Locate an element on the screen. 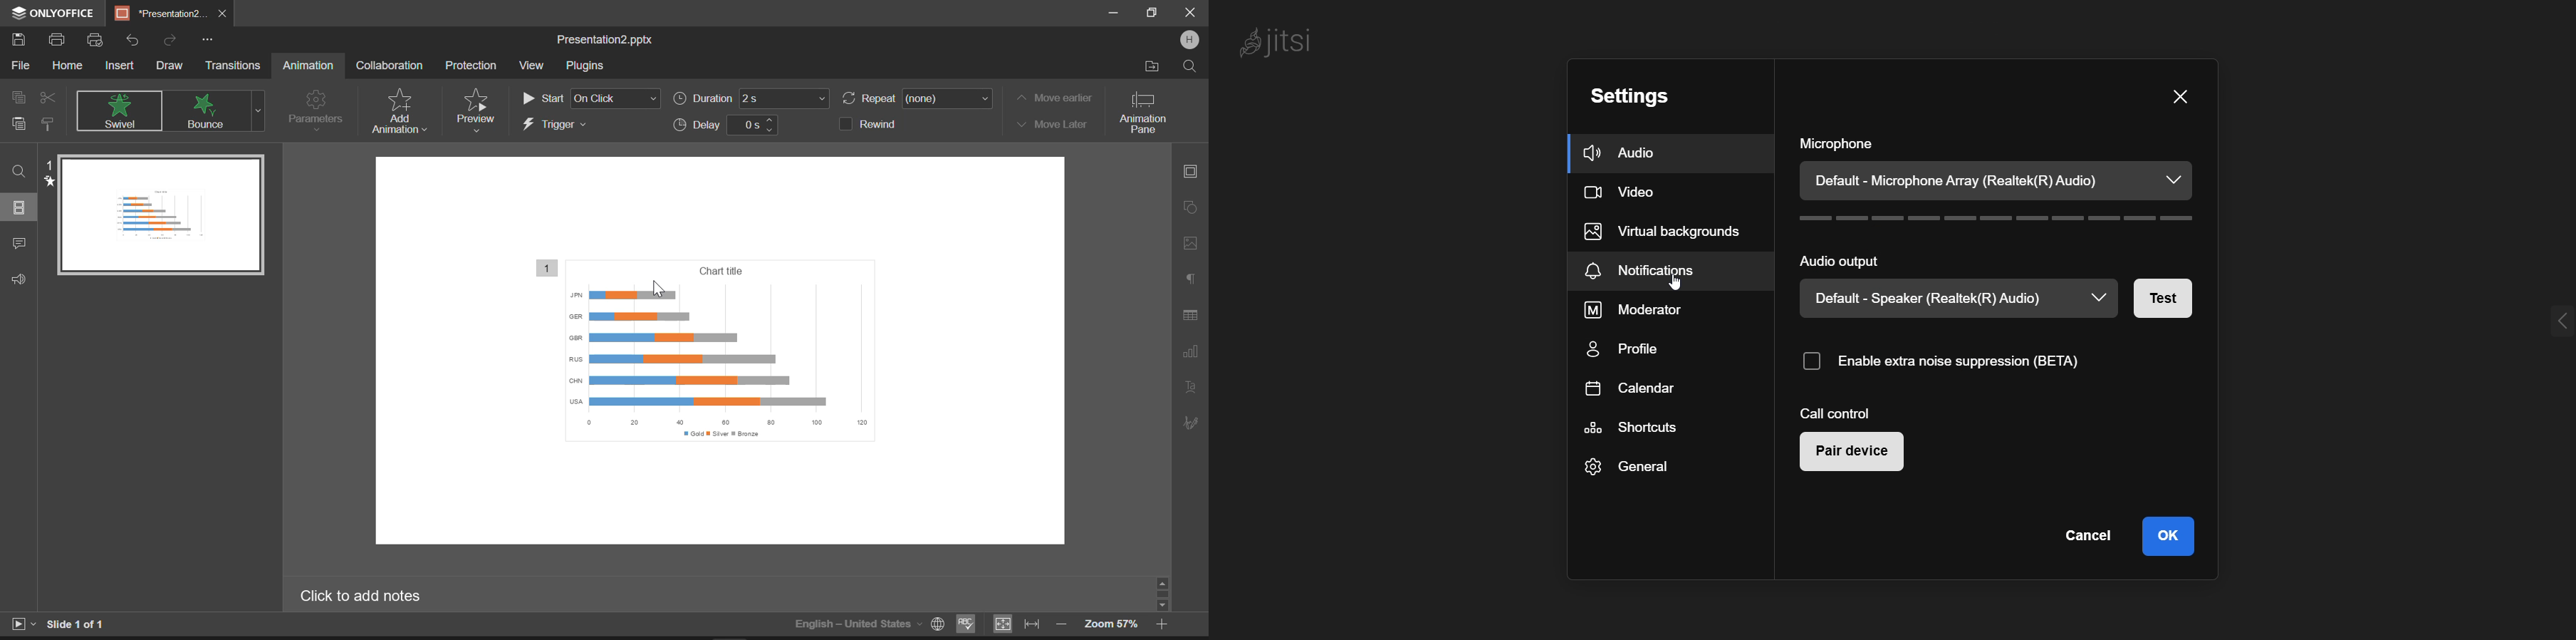 The width and height of the screenshot is (2576, 644). Chart selected is located at coordinates (728, 355).